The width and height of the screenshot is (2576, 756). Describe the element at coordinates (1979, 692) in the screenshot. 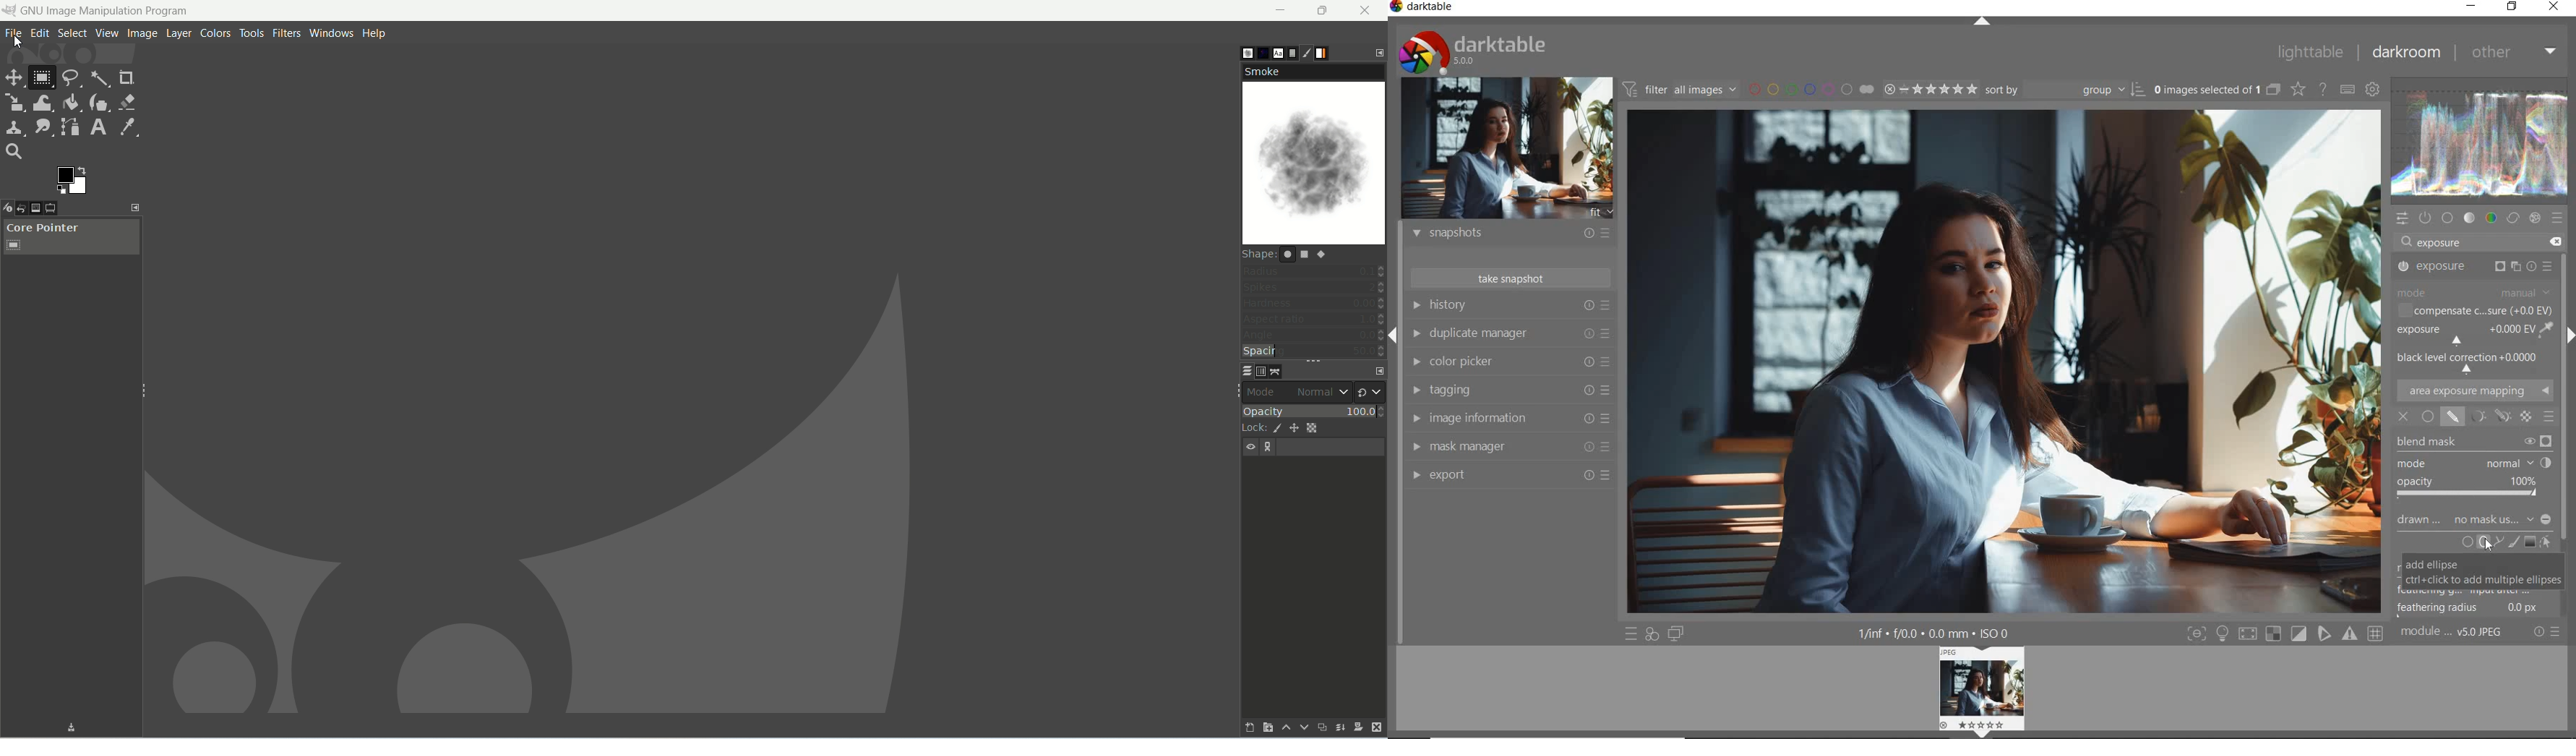

I see `image preview` at that location.